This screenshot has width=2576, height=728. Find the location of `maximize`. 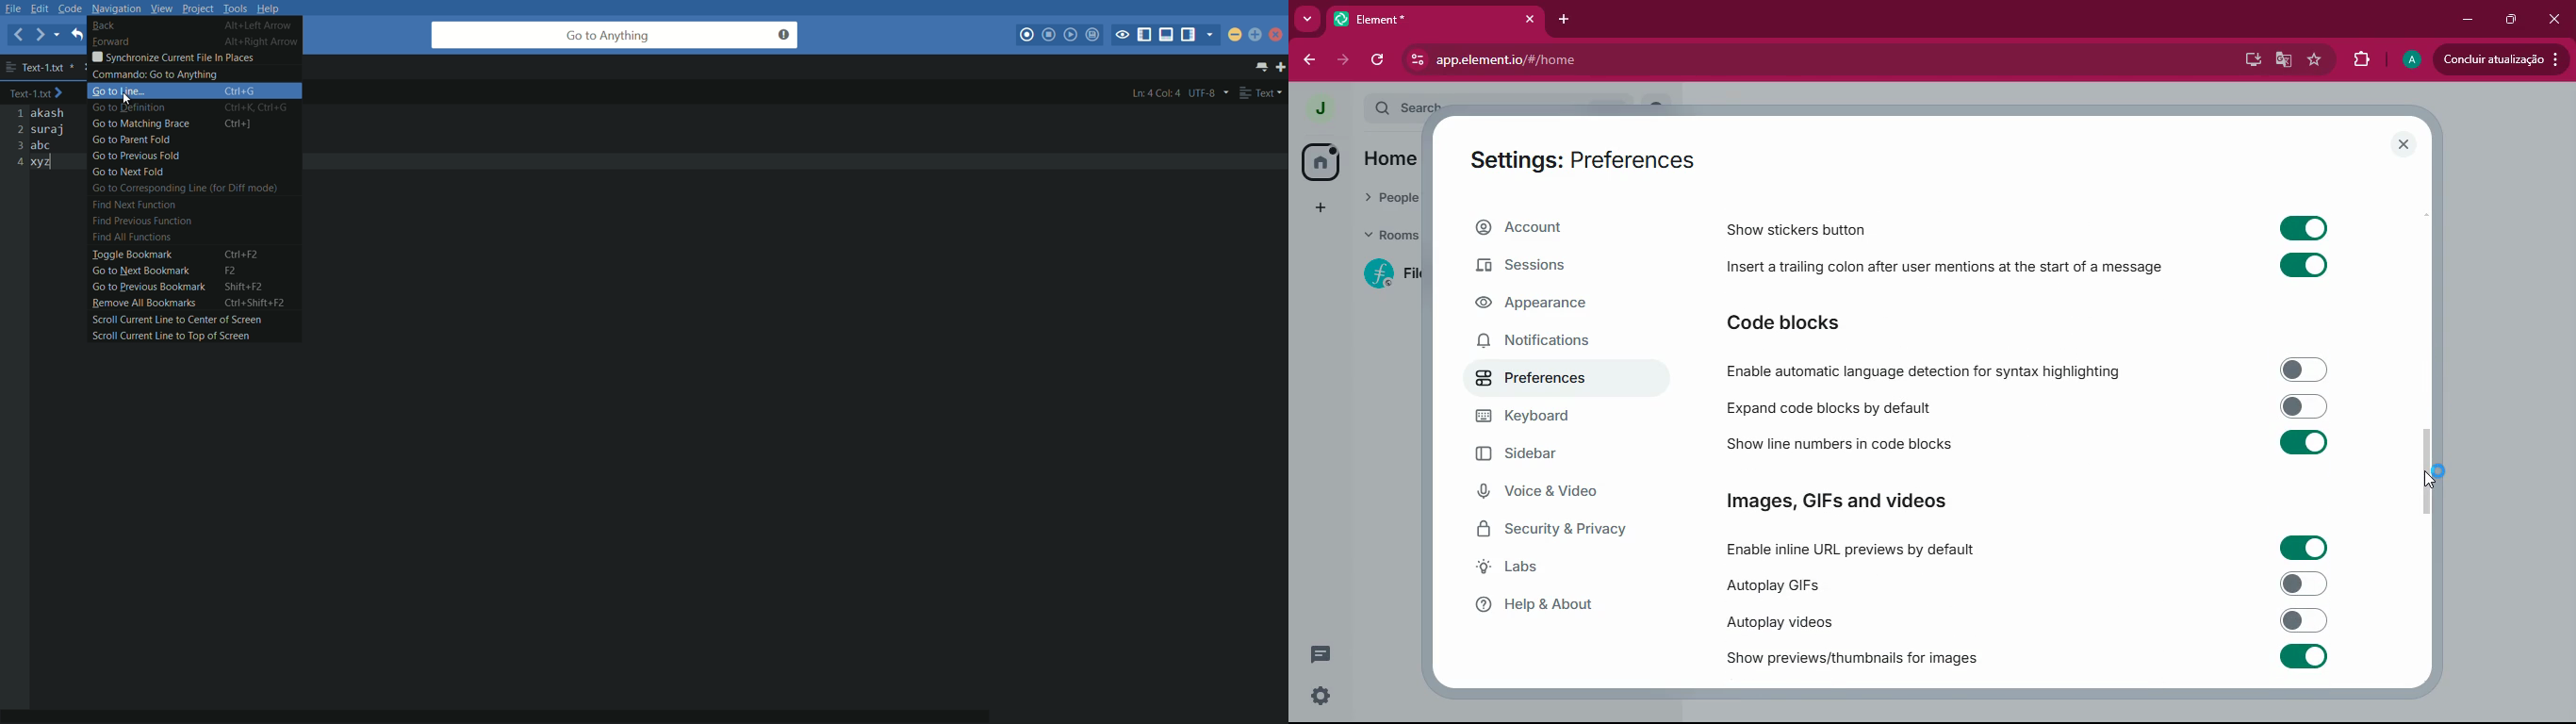

maximize is located at coordinates (1255, 35).